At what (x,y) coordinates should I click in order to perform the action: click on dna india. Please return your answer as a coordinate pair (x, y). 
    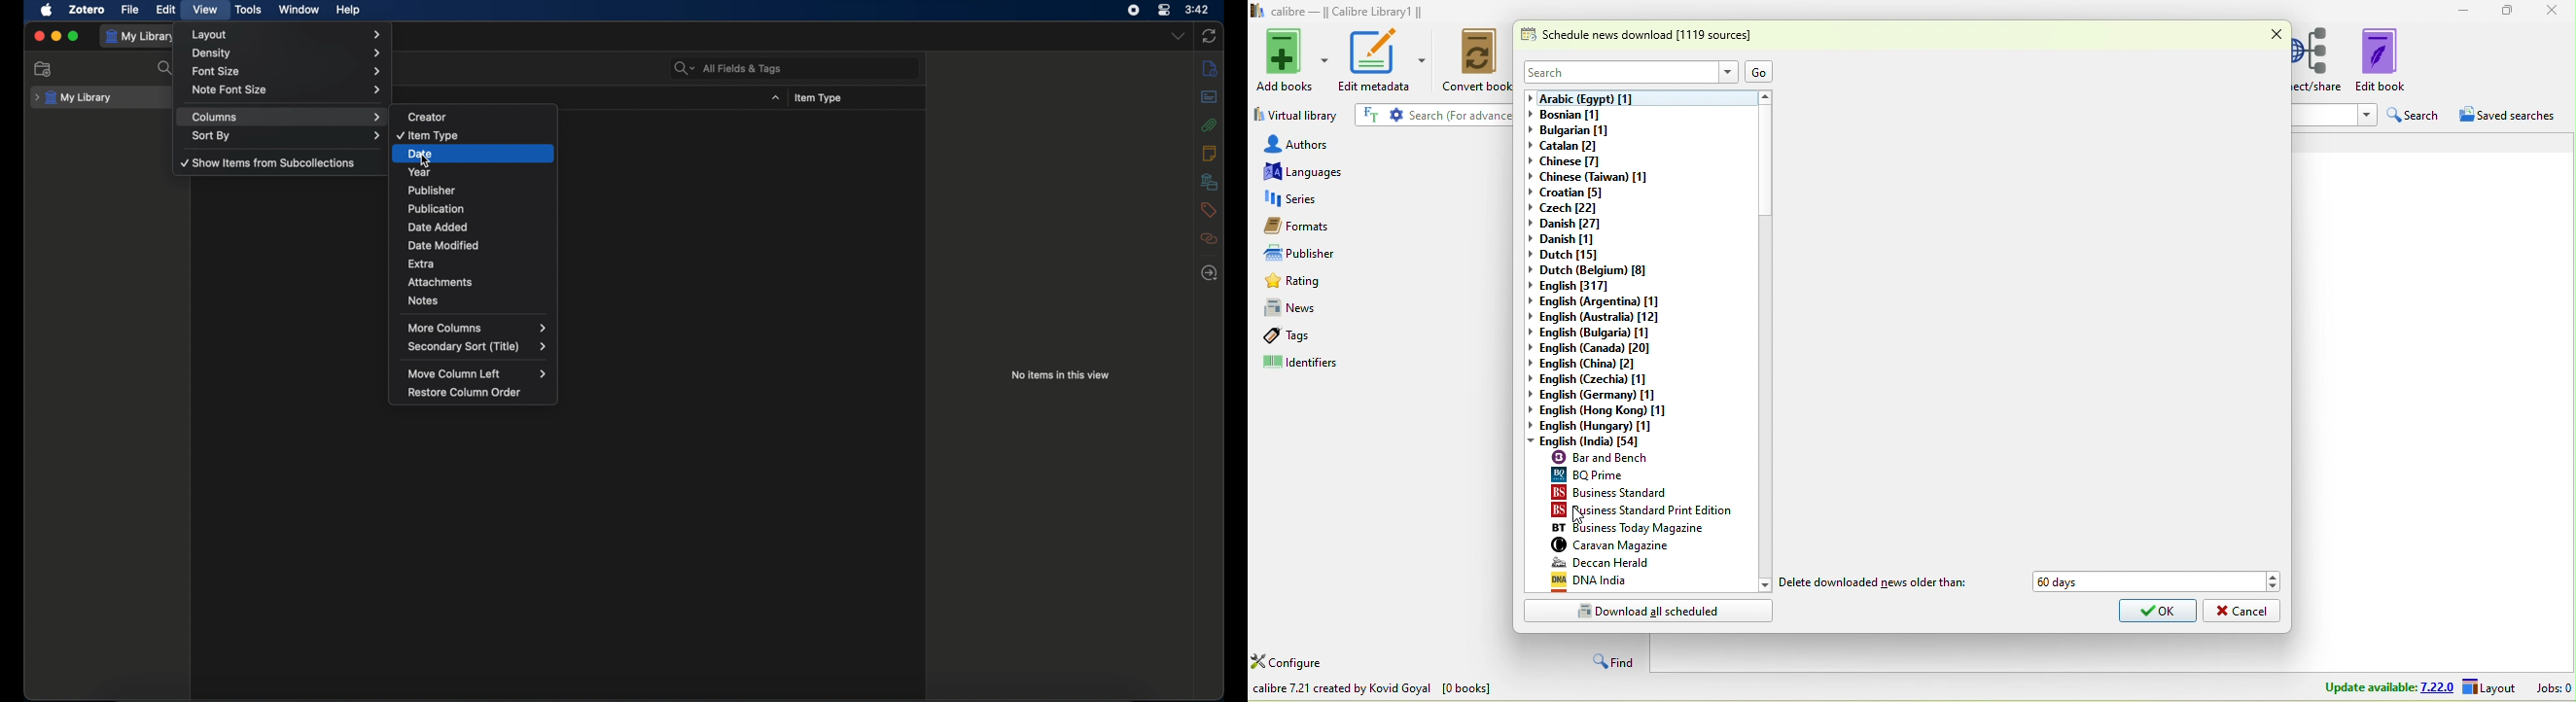
    Looking at the image, I should click on (1644, 582).